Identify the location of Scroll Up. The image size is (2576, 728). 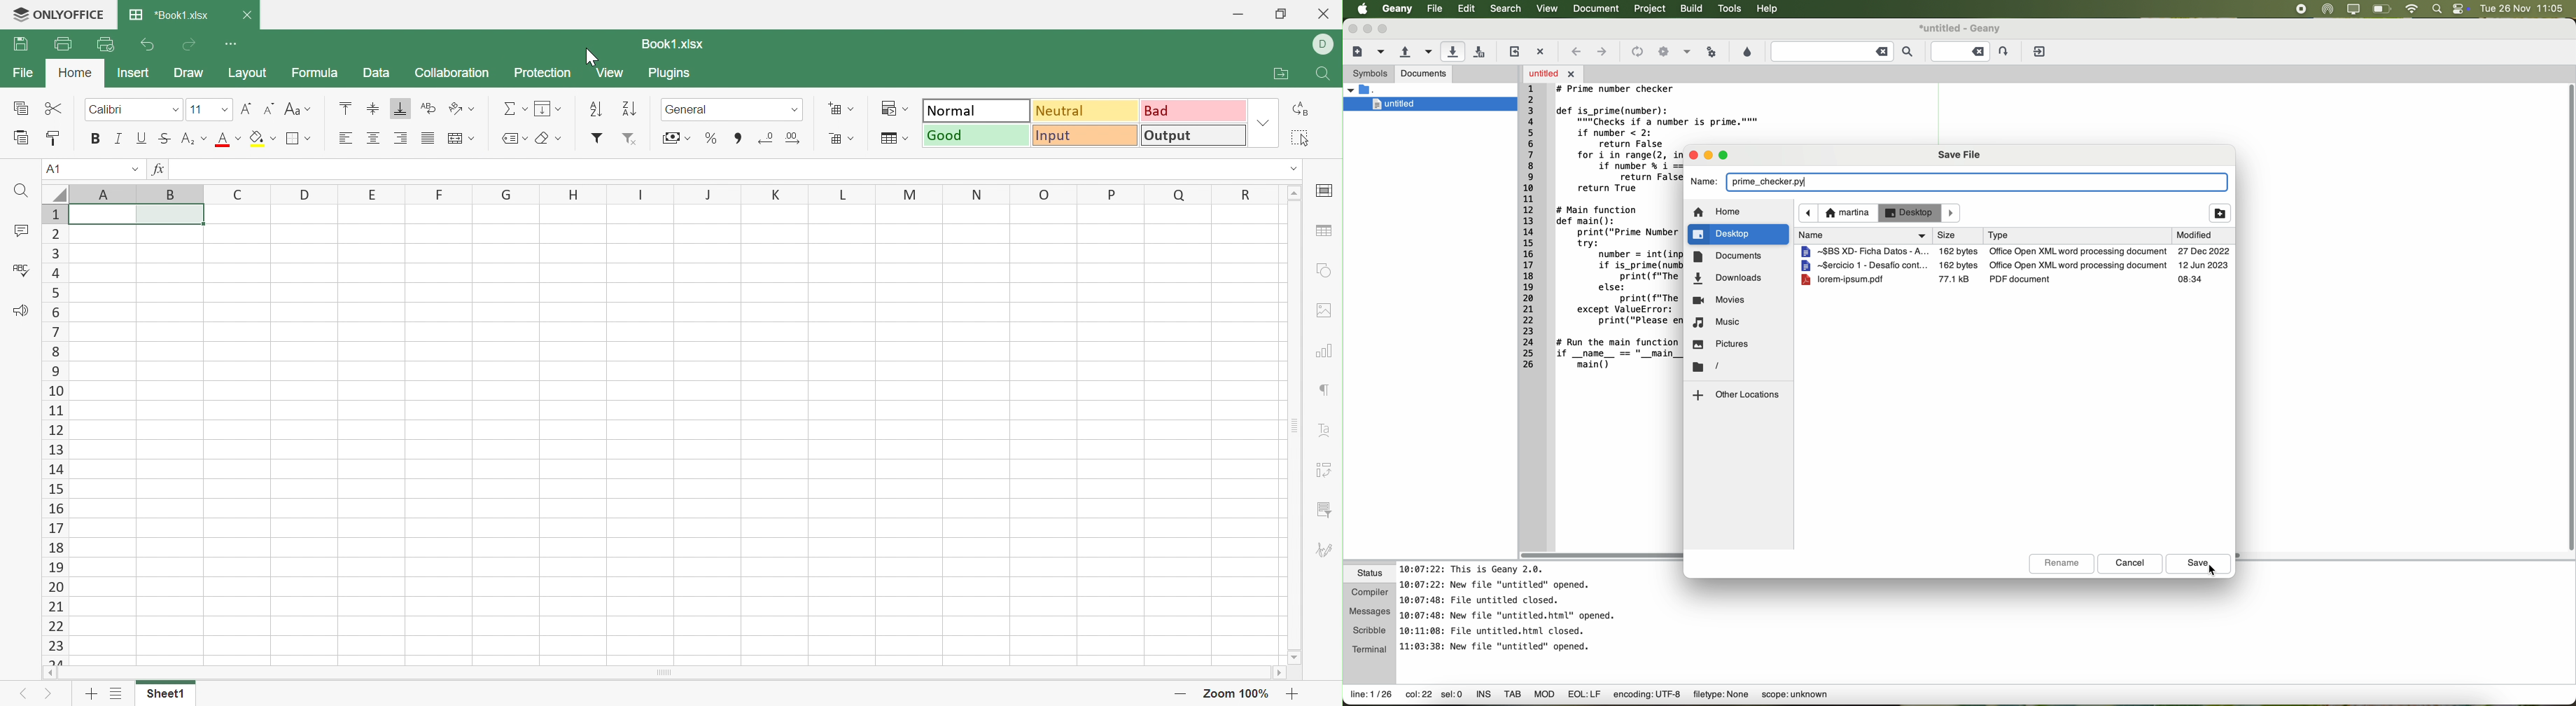
(1294, 193).